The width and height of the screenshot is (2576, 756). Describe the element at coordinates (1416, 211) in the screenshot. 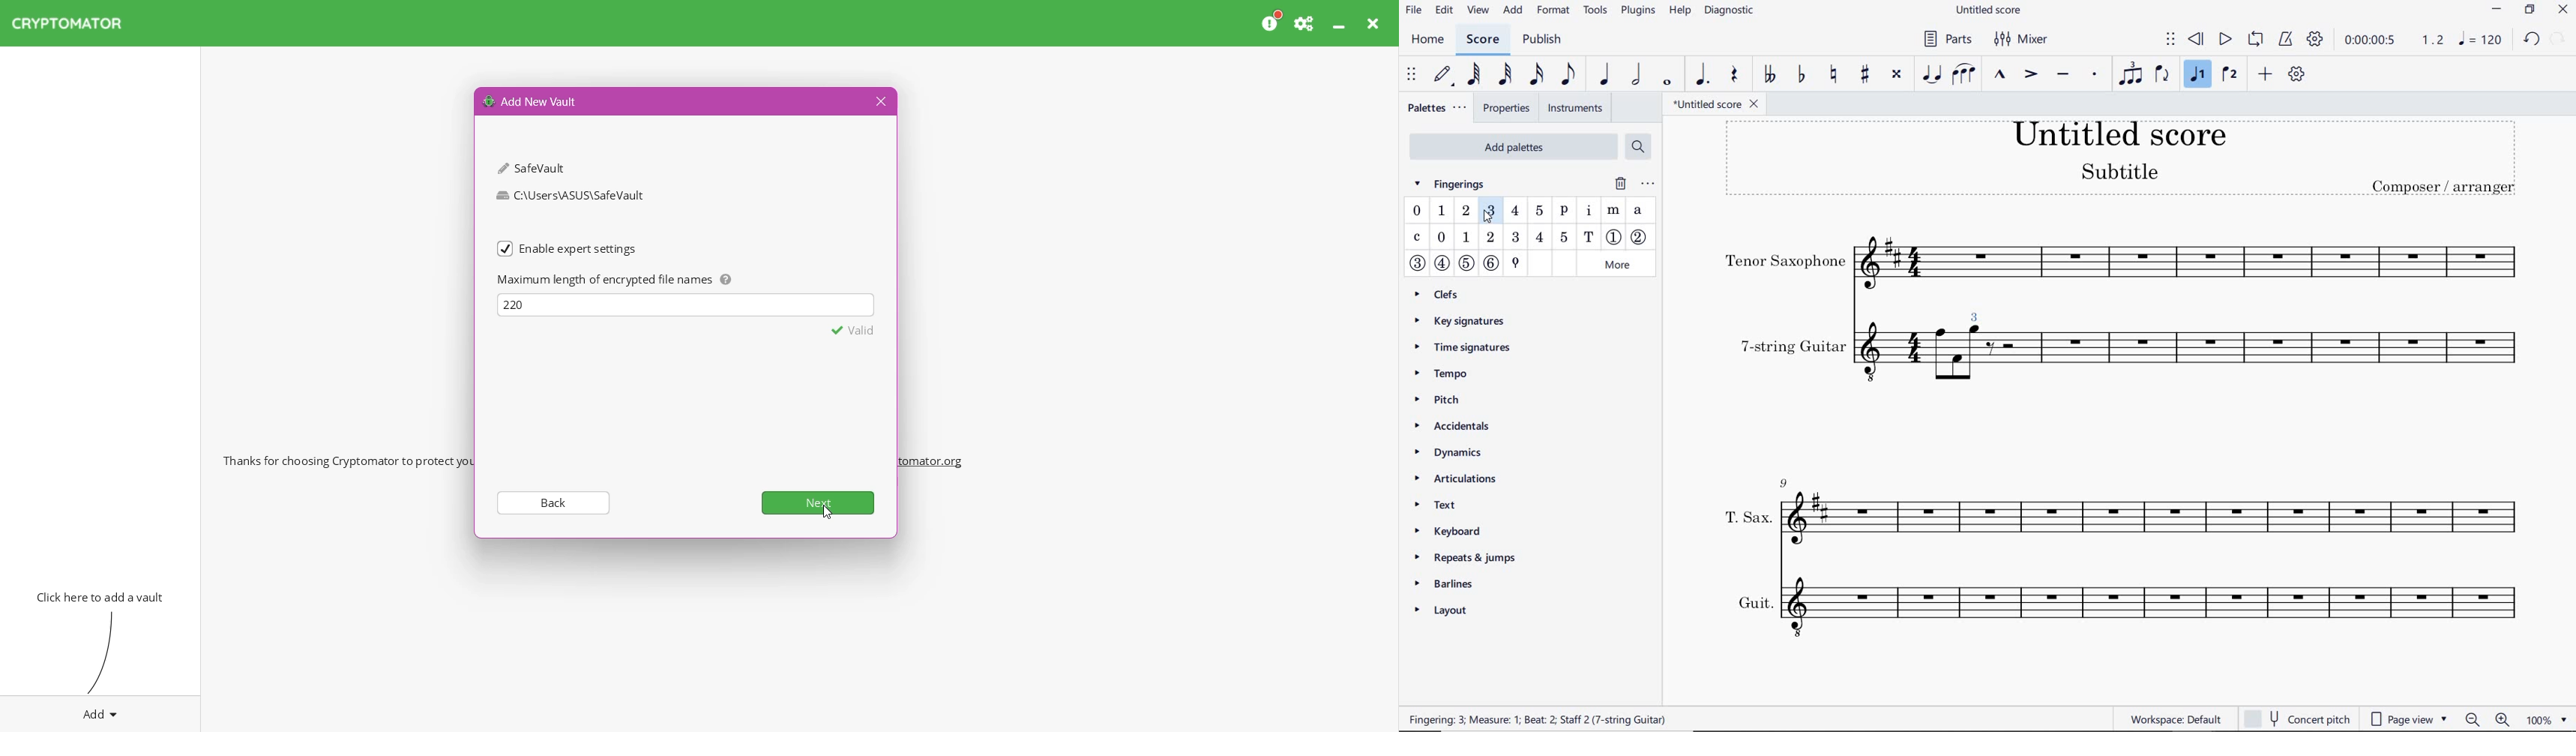

I see `fingerings 0` at that location.